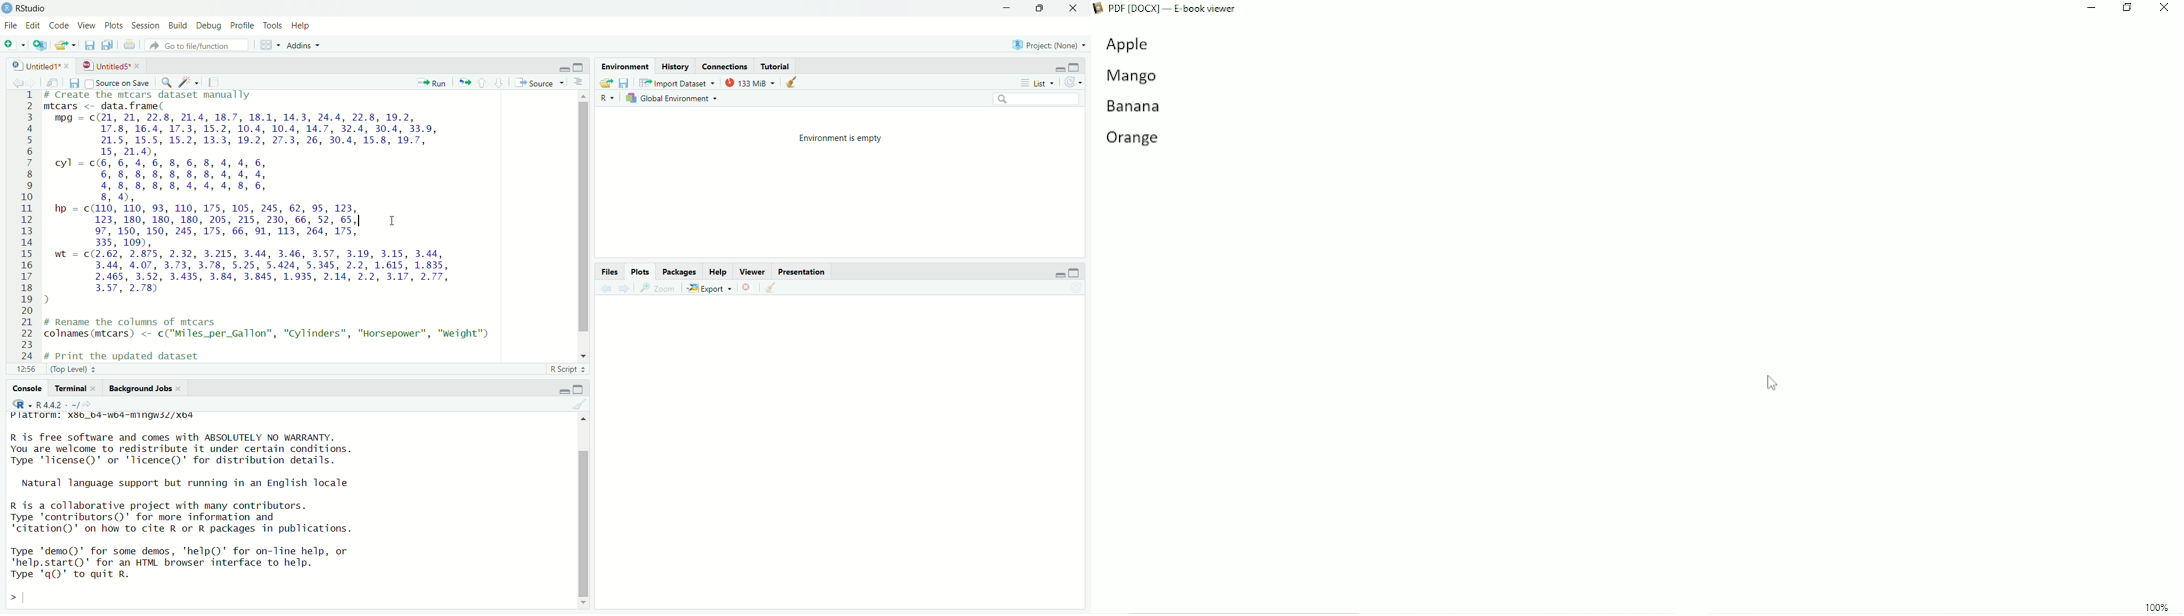 This screenshot has width=2184, height=616. What do you see at coordinates (274, 26) in the screenshot?
I see `Tools` at bounding box center [274, 26].